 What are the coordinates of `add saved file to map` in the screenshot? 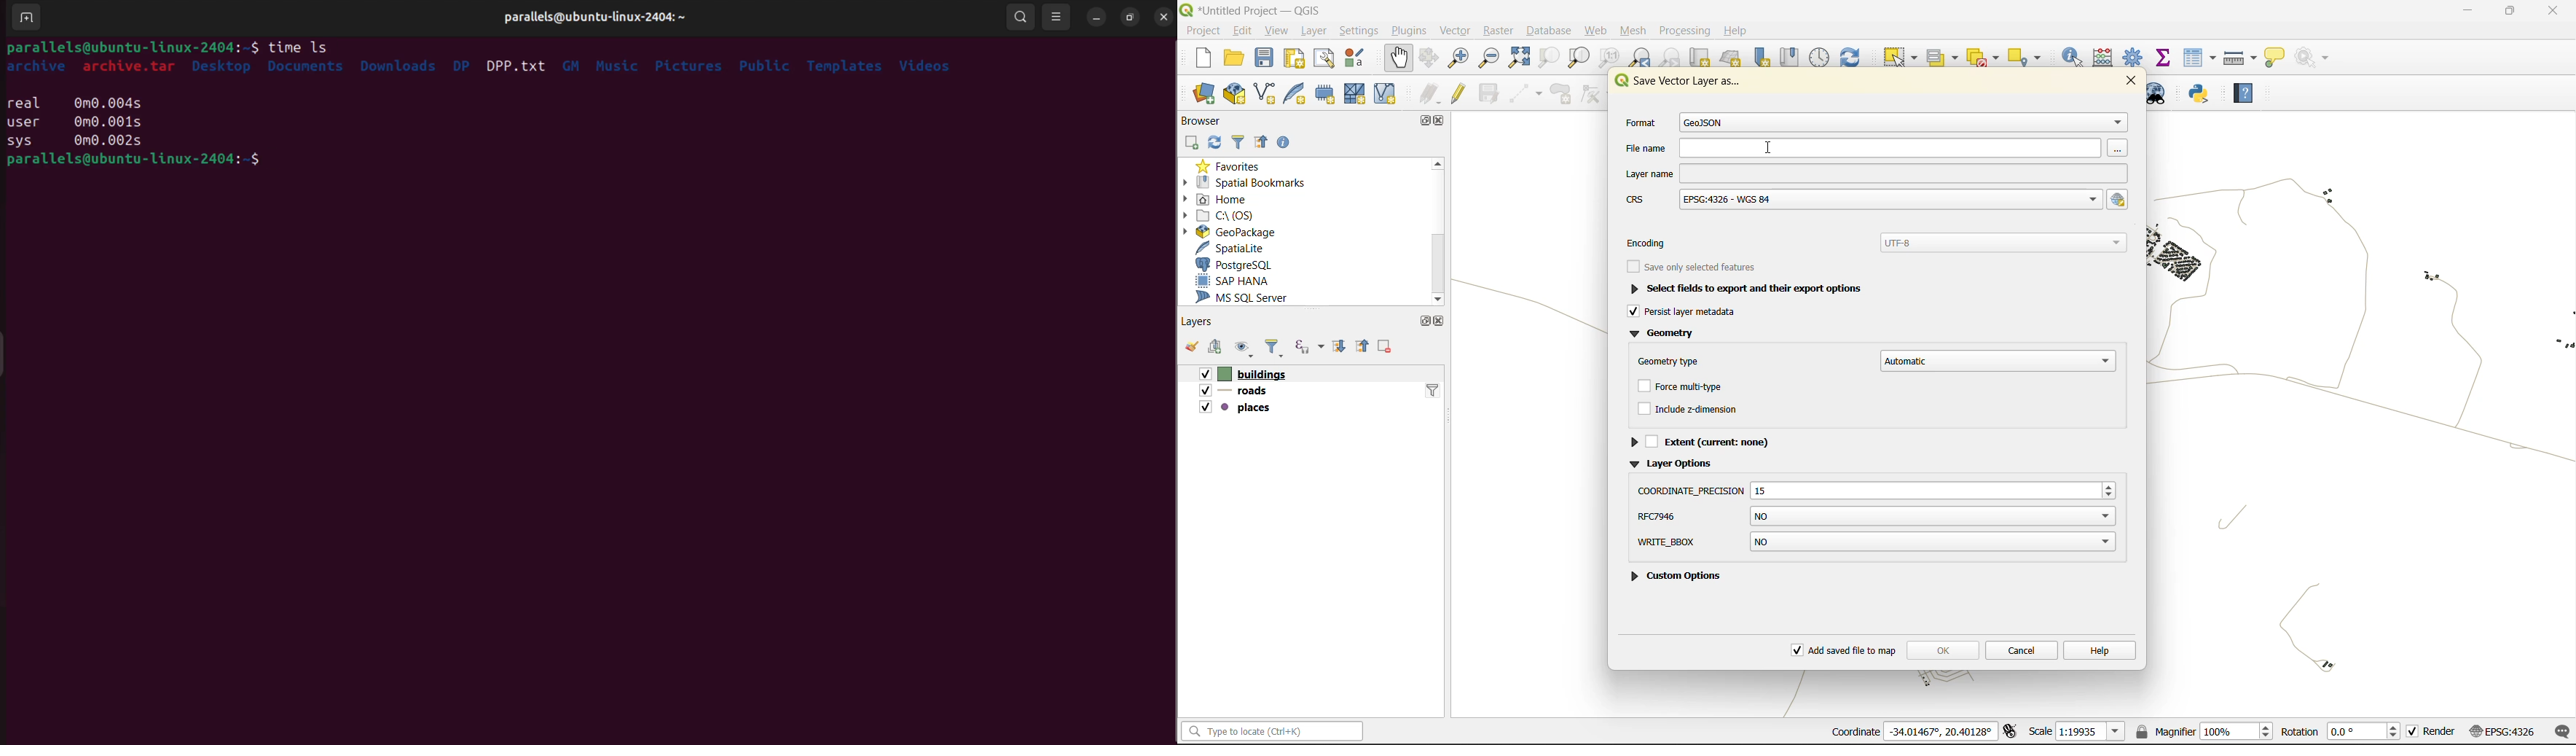 It's located at (1845, 651).